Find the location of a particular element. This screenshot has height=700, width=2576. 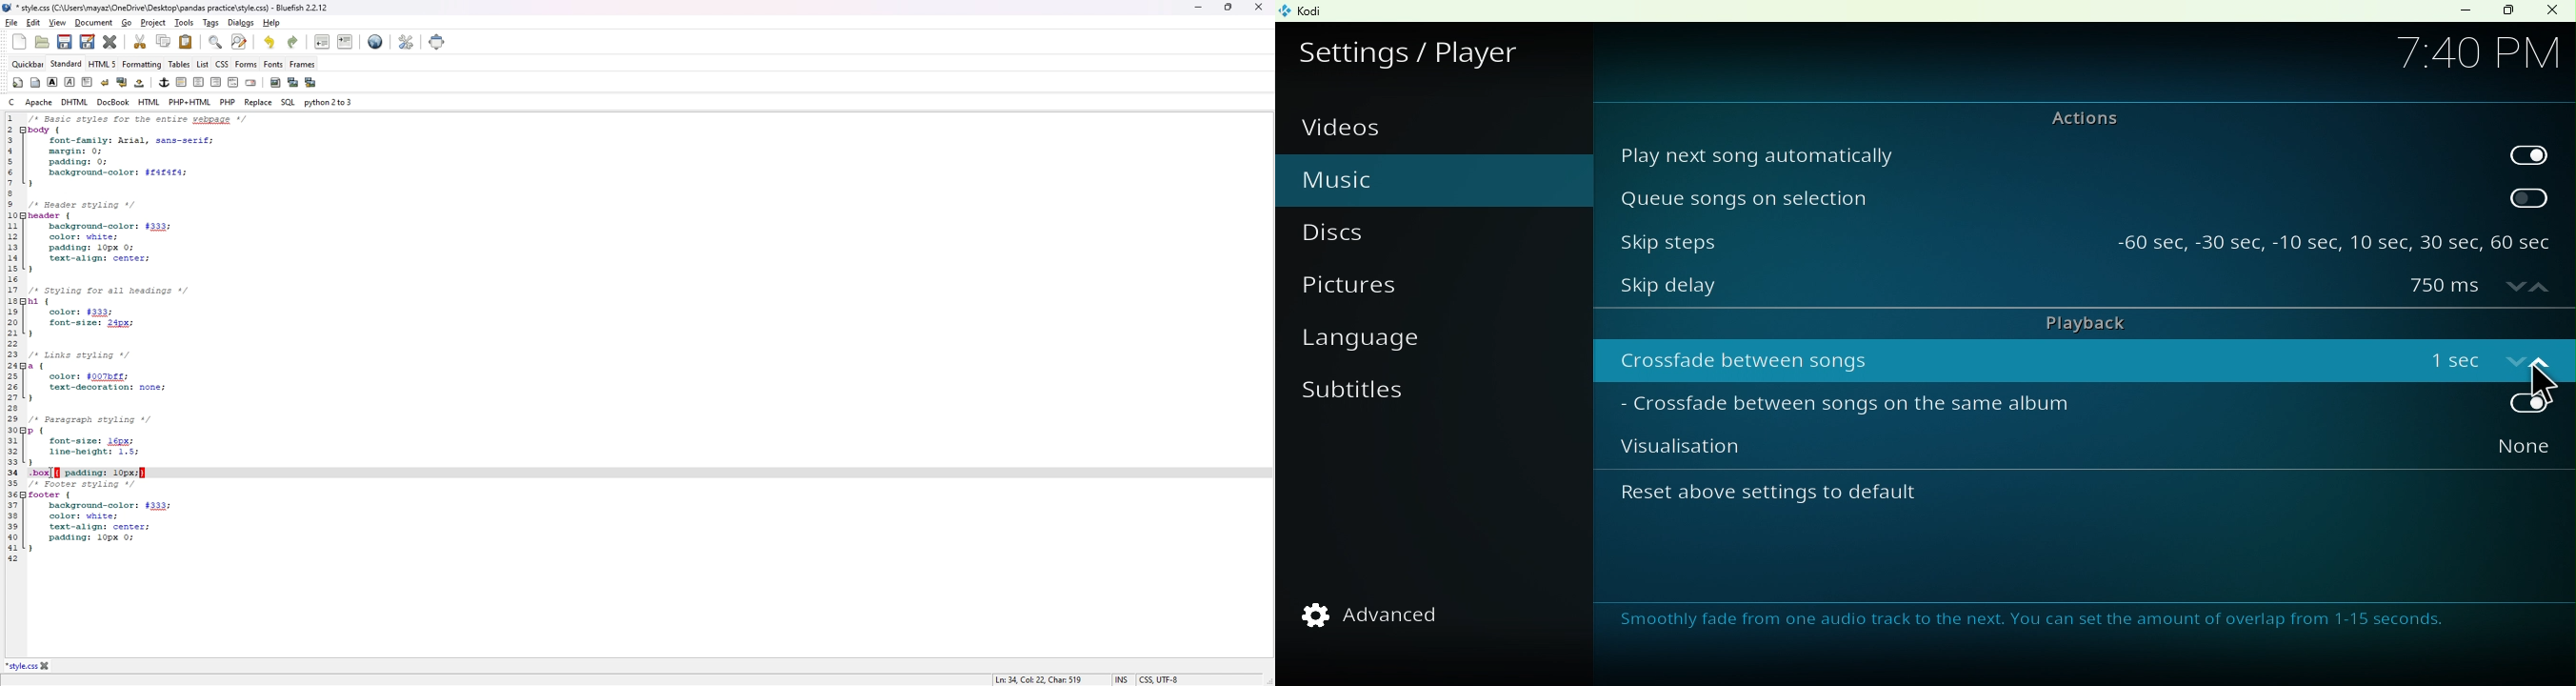

close is located at coordinates (1258, 7).